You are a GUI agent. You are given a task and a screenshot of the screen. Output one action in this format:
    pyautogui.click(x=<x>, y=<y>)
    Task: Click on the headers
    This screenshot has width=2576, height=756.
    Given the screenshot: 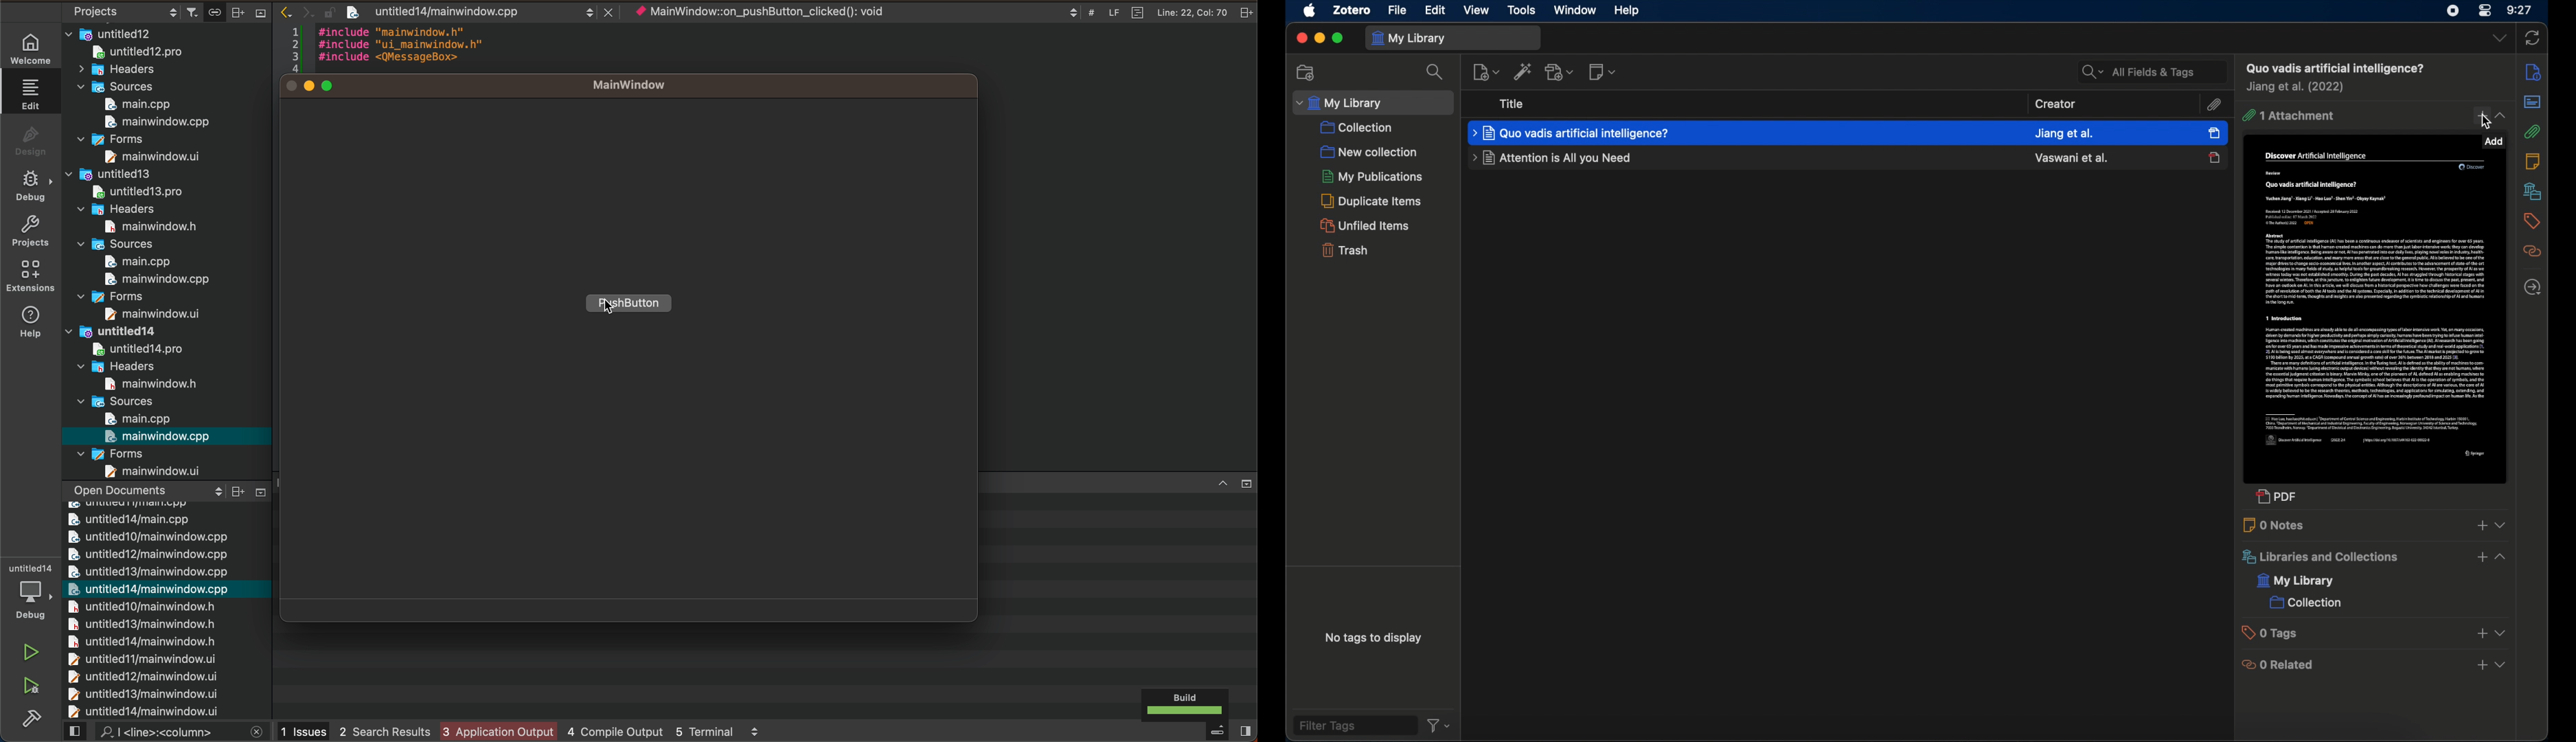 What is the action you would take?
    pyautogui.click(x=130, y=71)
    